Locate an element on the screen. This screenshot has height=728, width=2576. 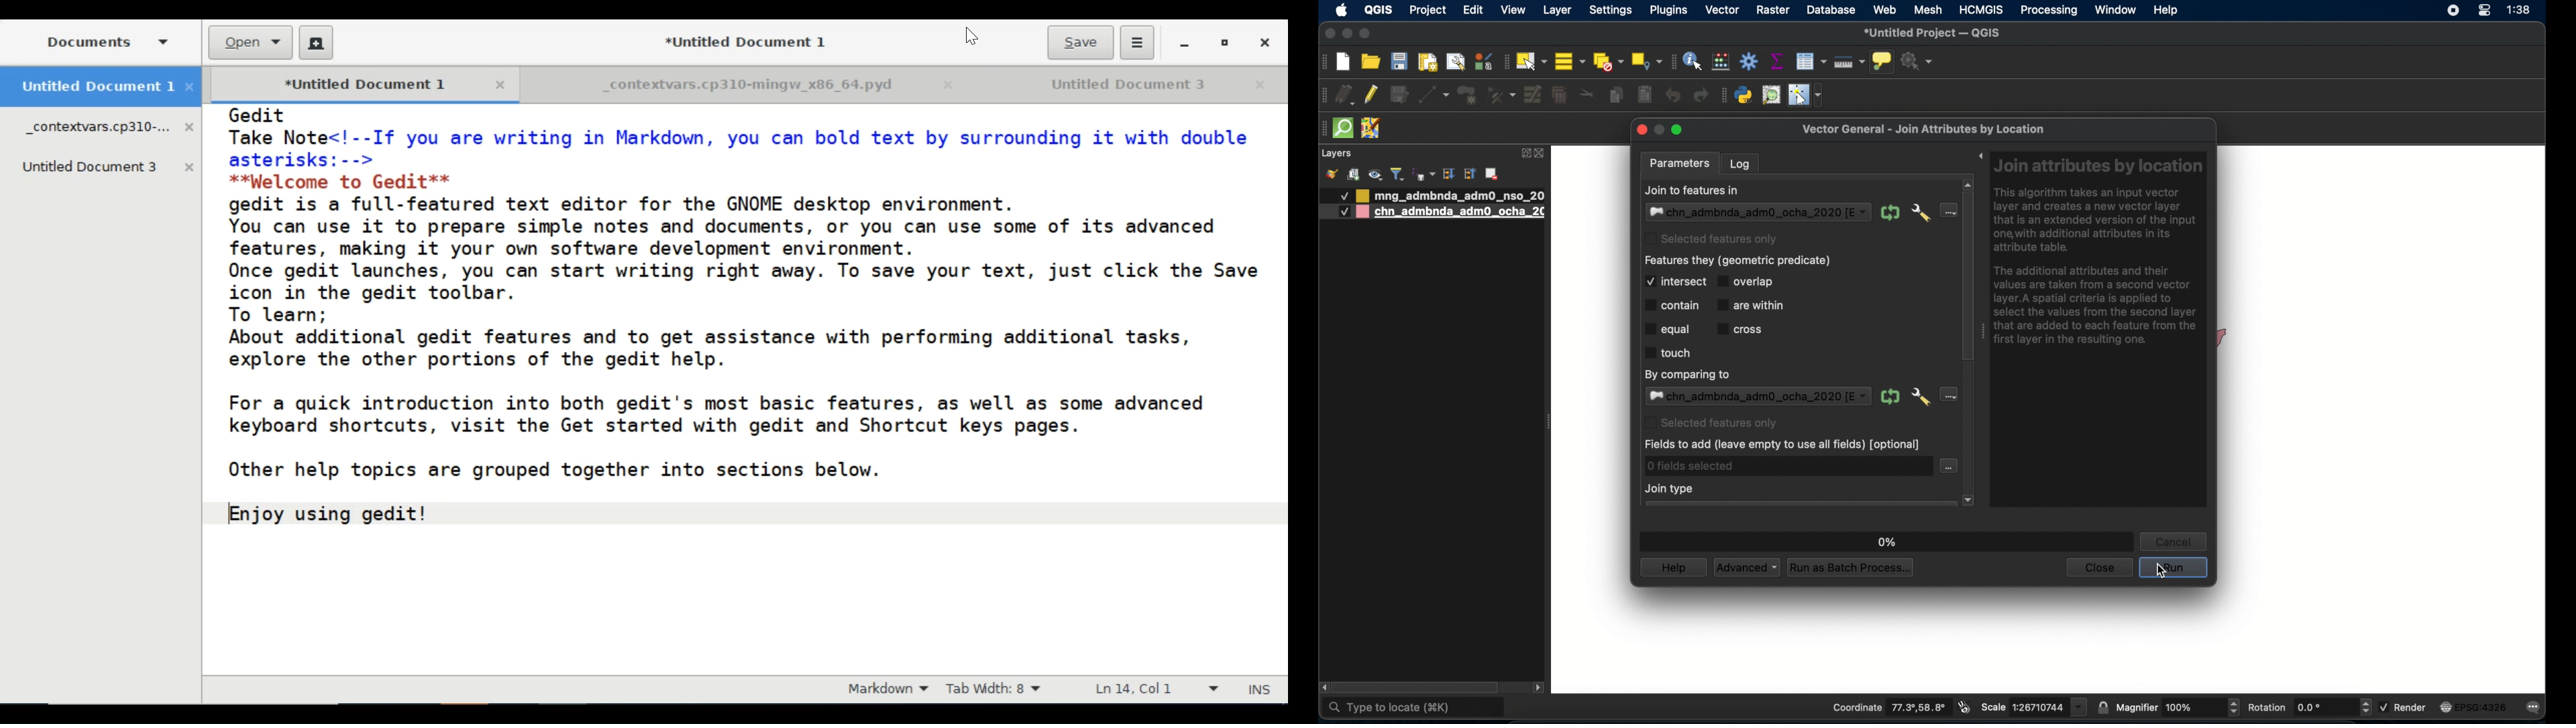
open field calculator is located at coordinates (1722, 61).